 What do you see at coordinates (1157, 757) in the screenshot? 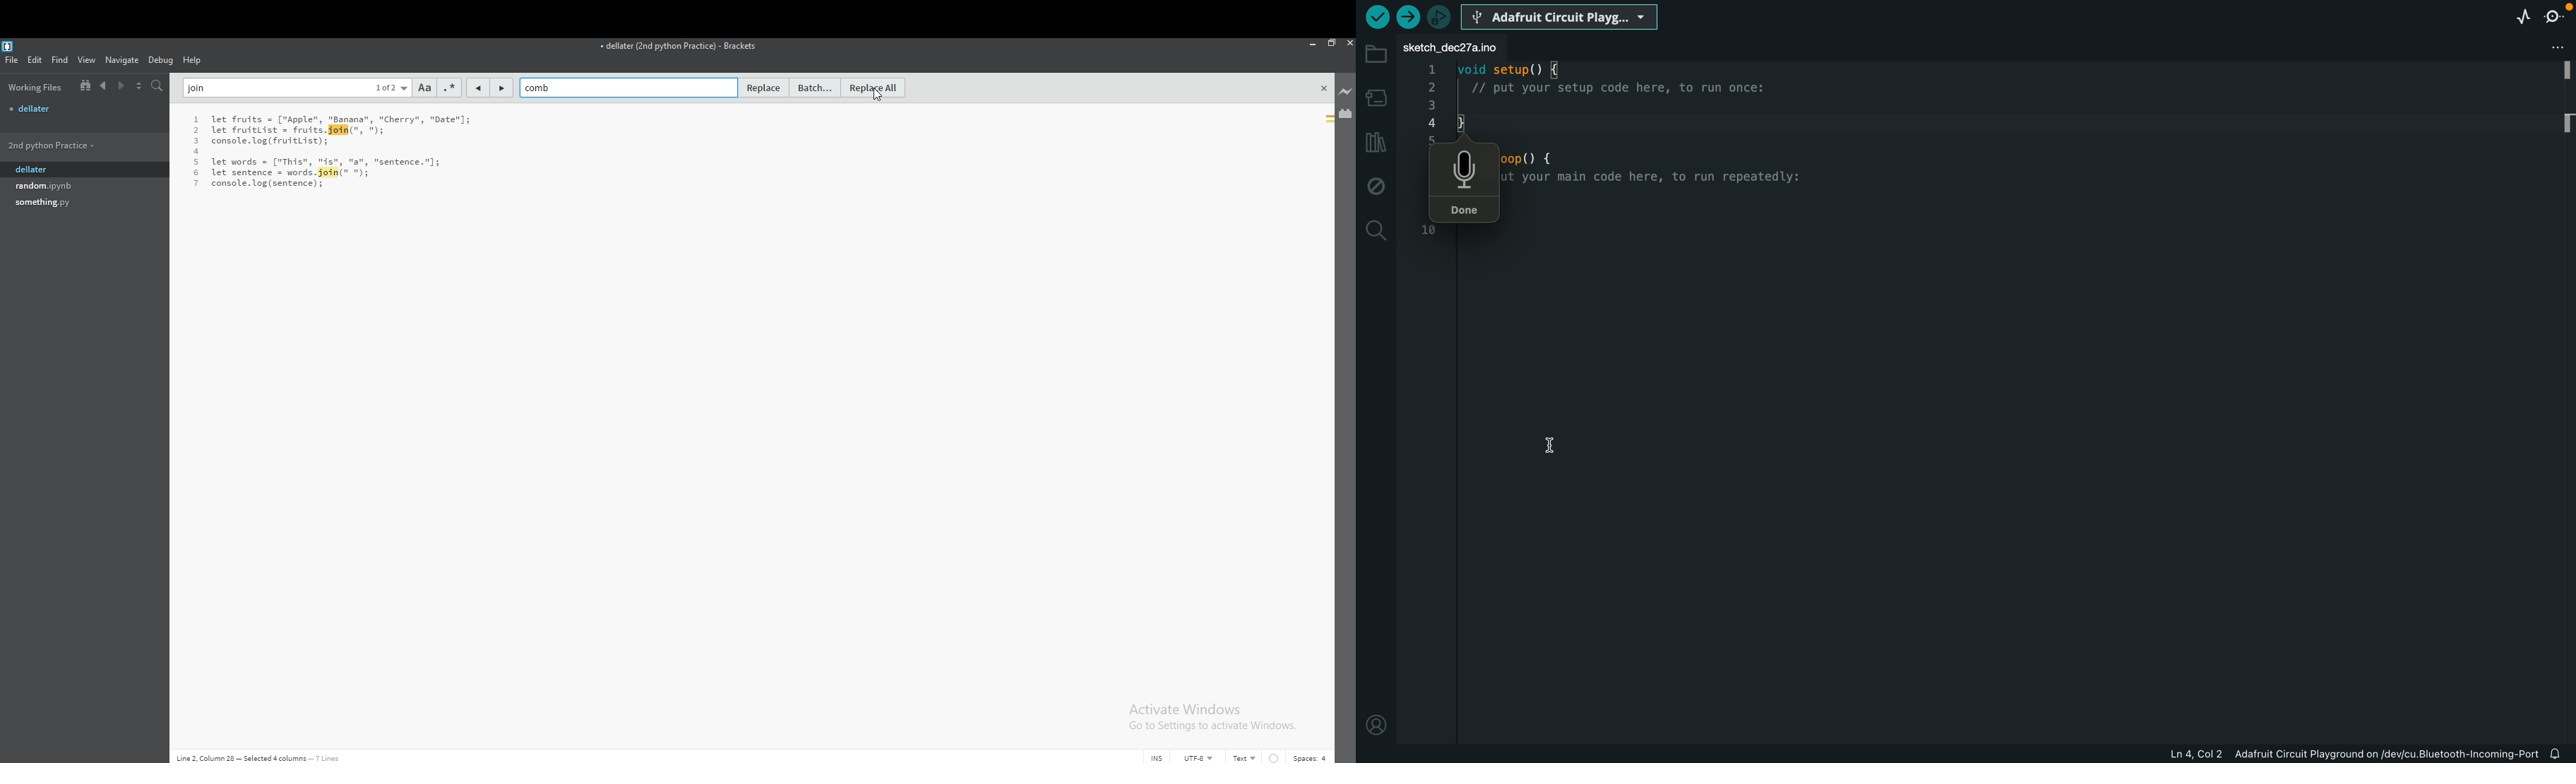
I see `cursor mode` at bounding box center [1157, 757].